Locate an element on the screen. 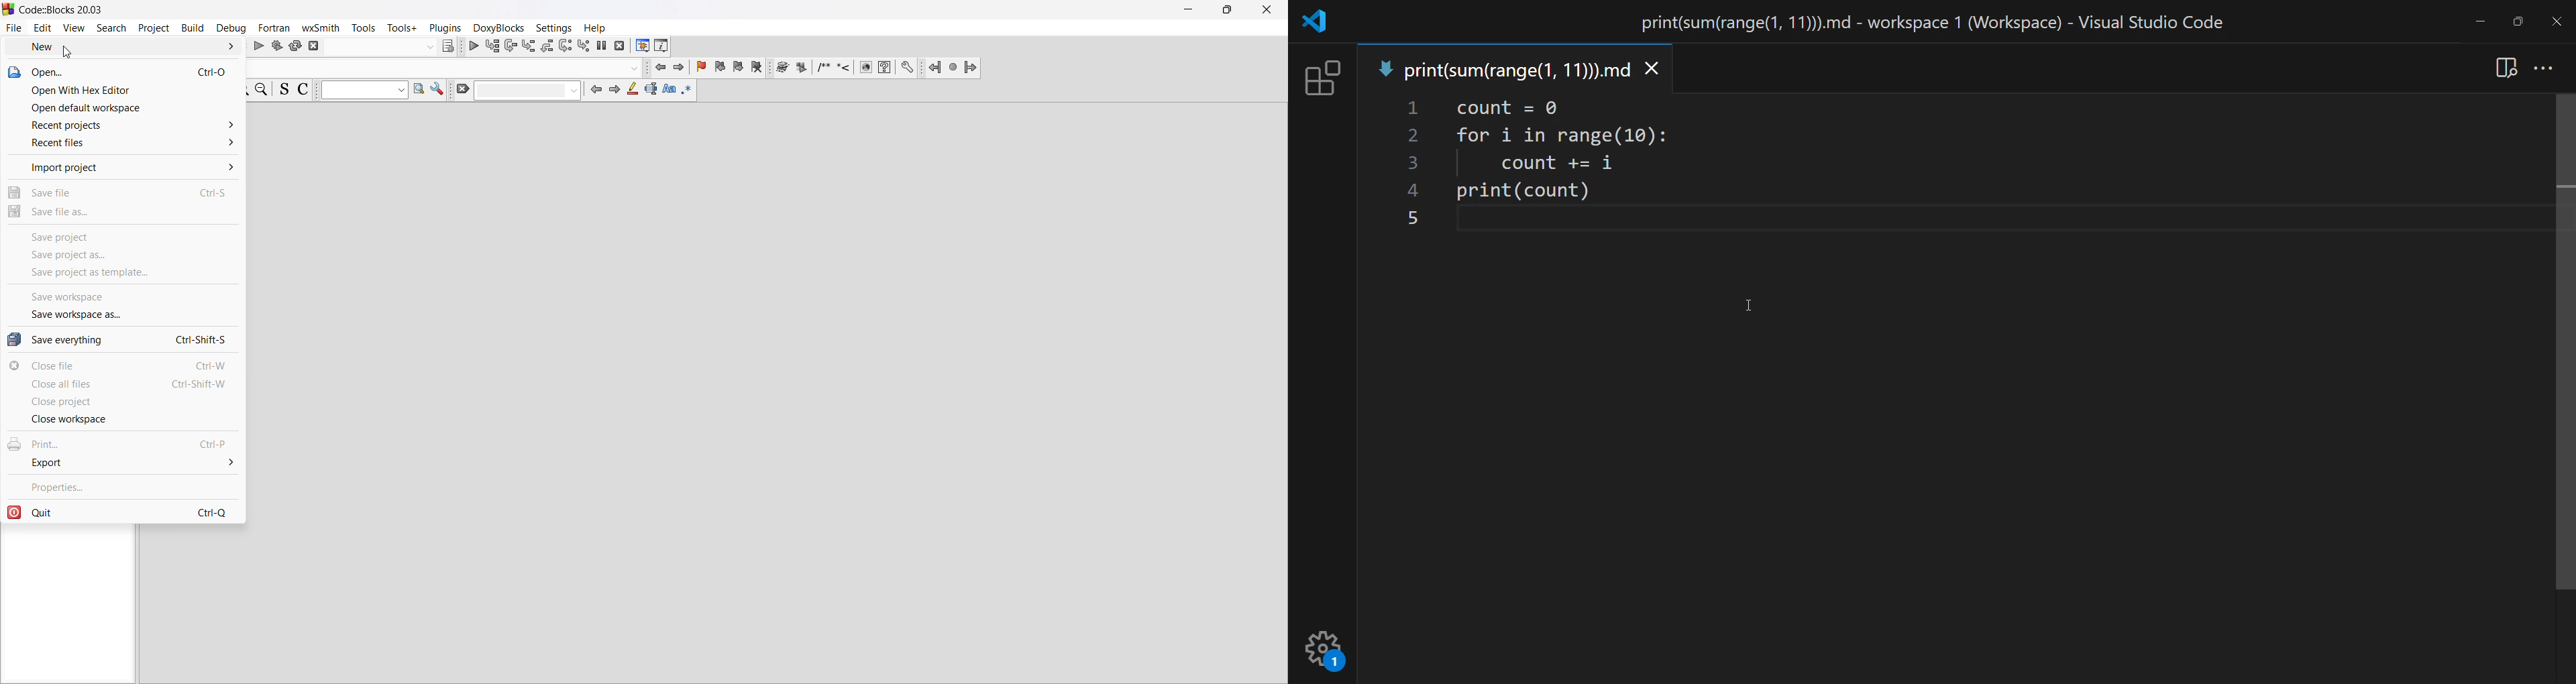  save file as is located at coordinates (124, 214).